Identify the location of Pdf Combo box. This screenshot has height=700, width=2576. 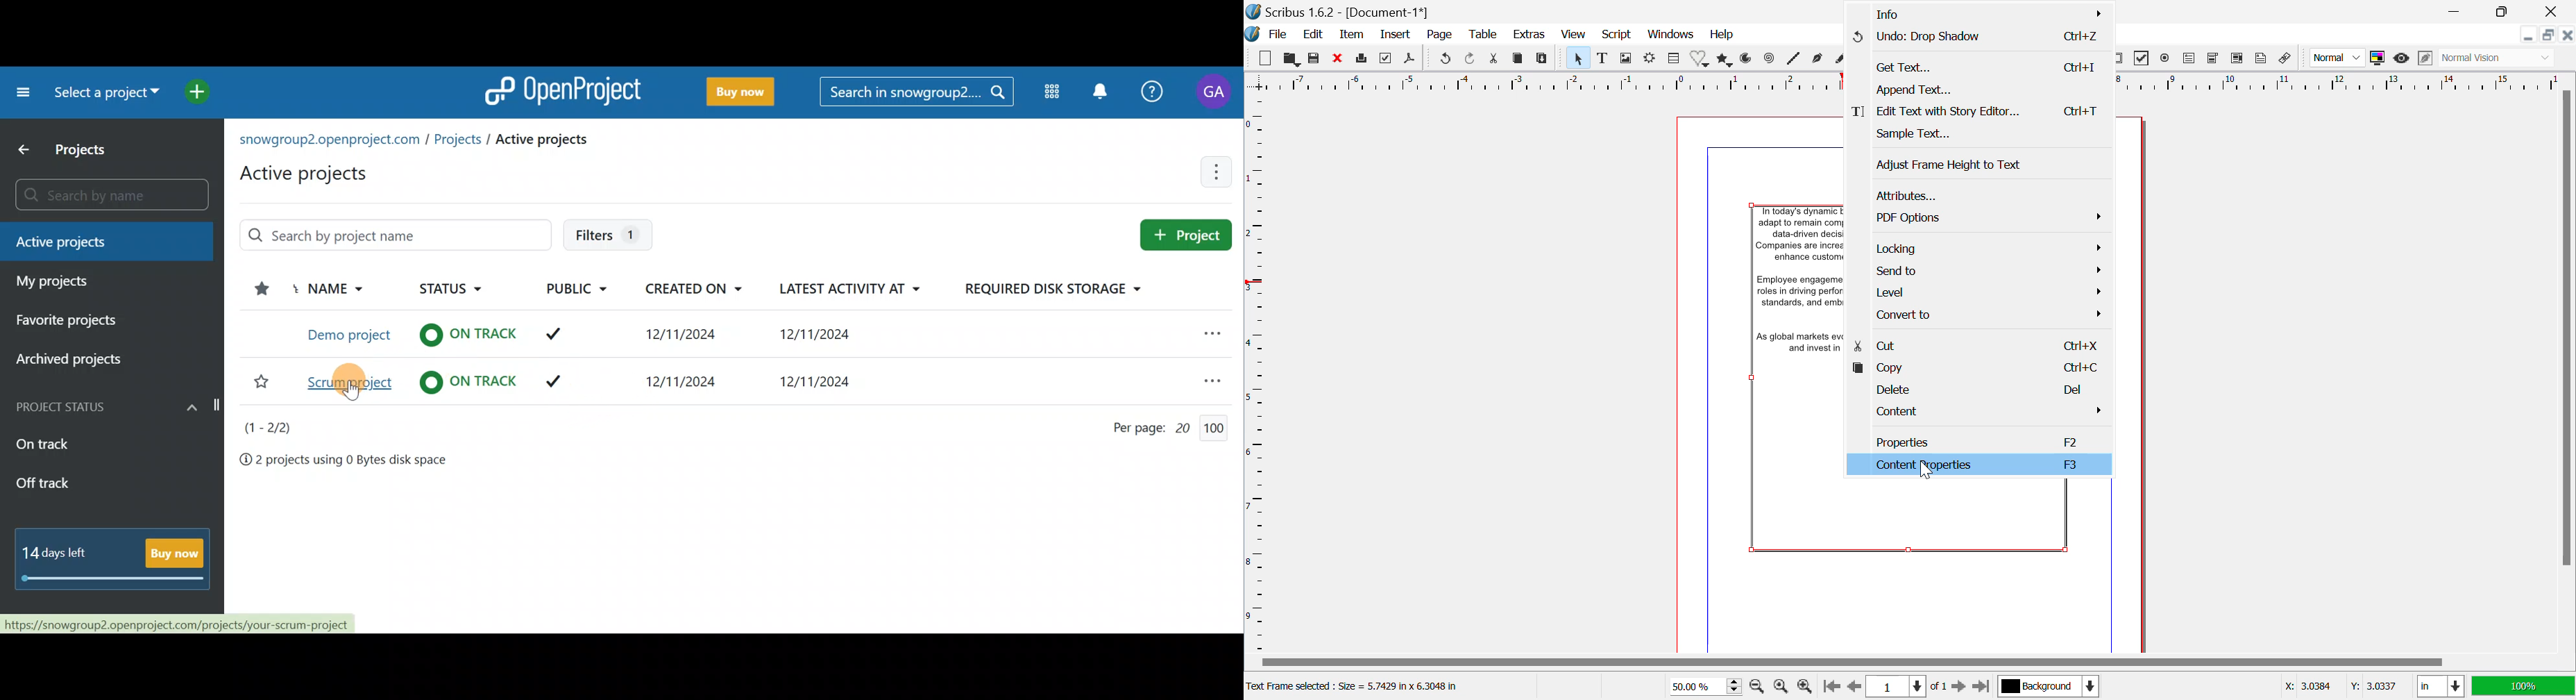
(2214, 56).